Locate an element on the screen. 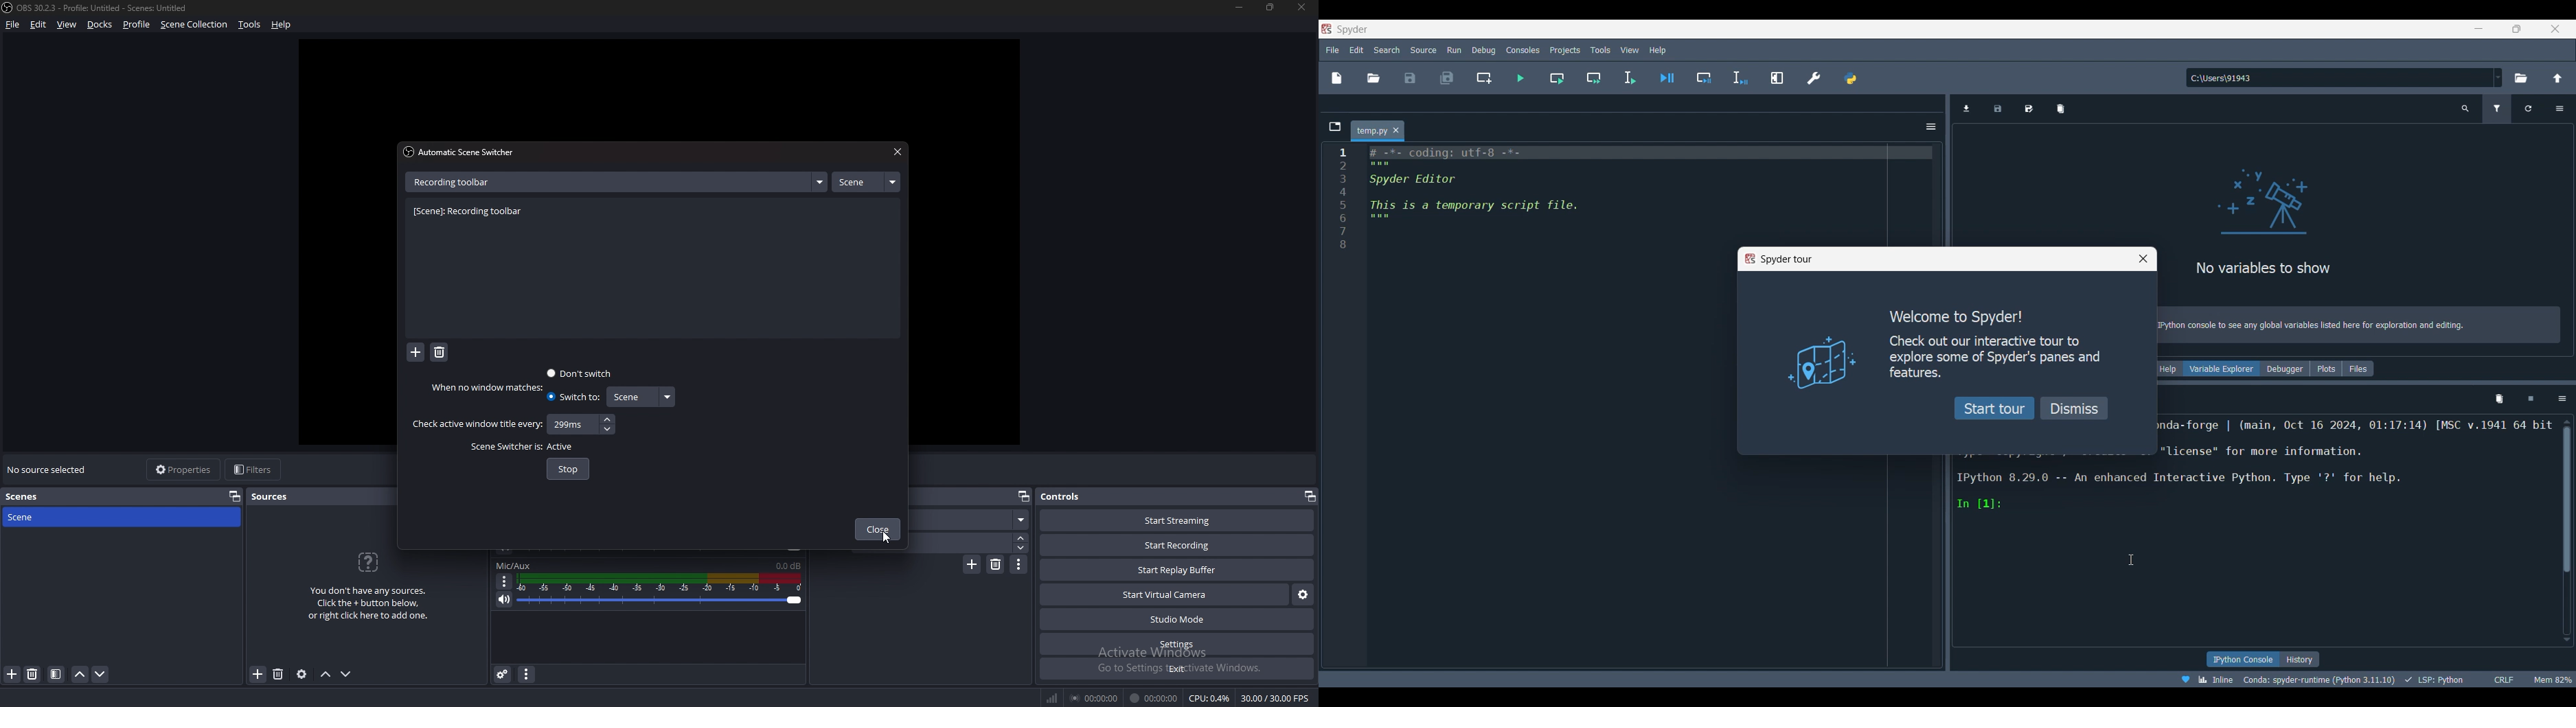 This screenshot has width=2576, height=728. close is located at coordinates (878, 531).